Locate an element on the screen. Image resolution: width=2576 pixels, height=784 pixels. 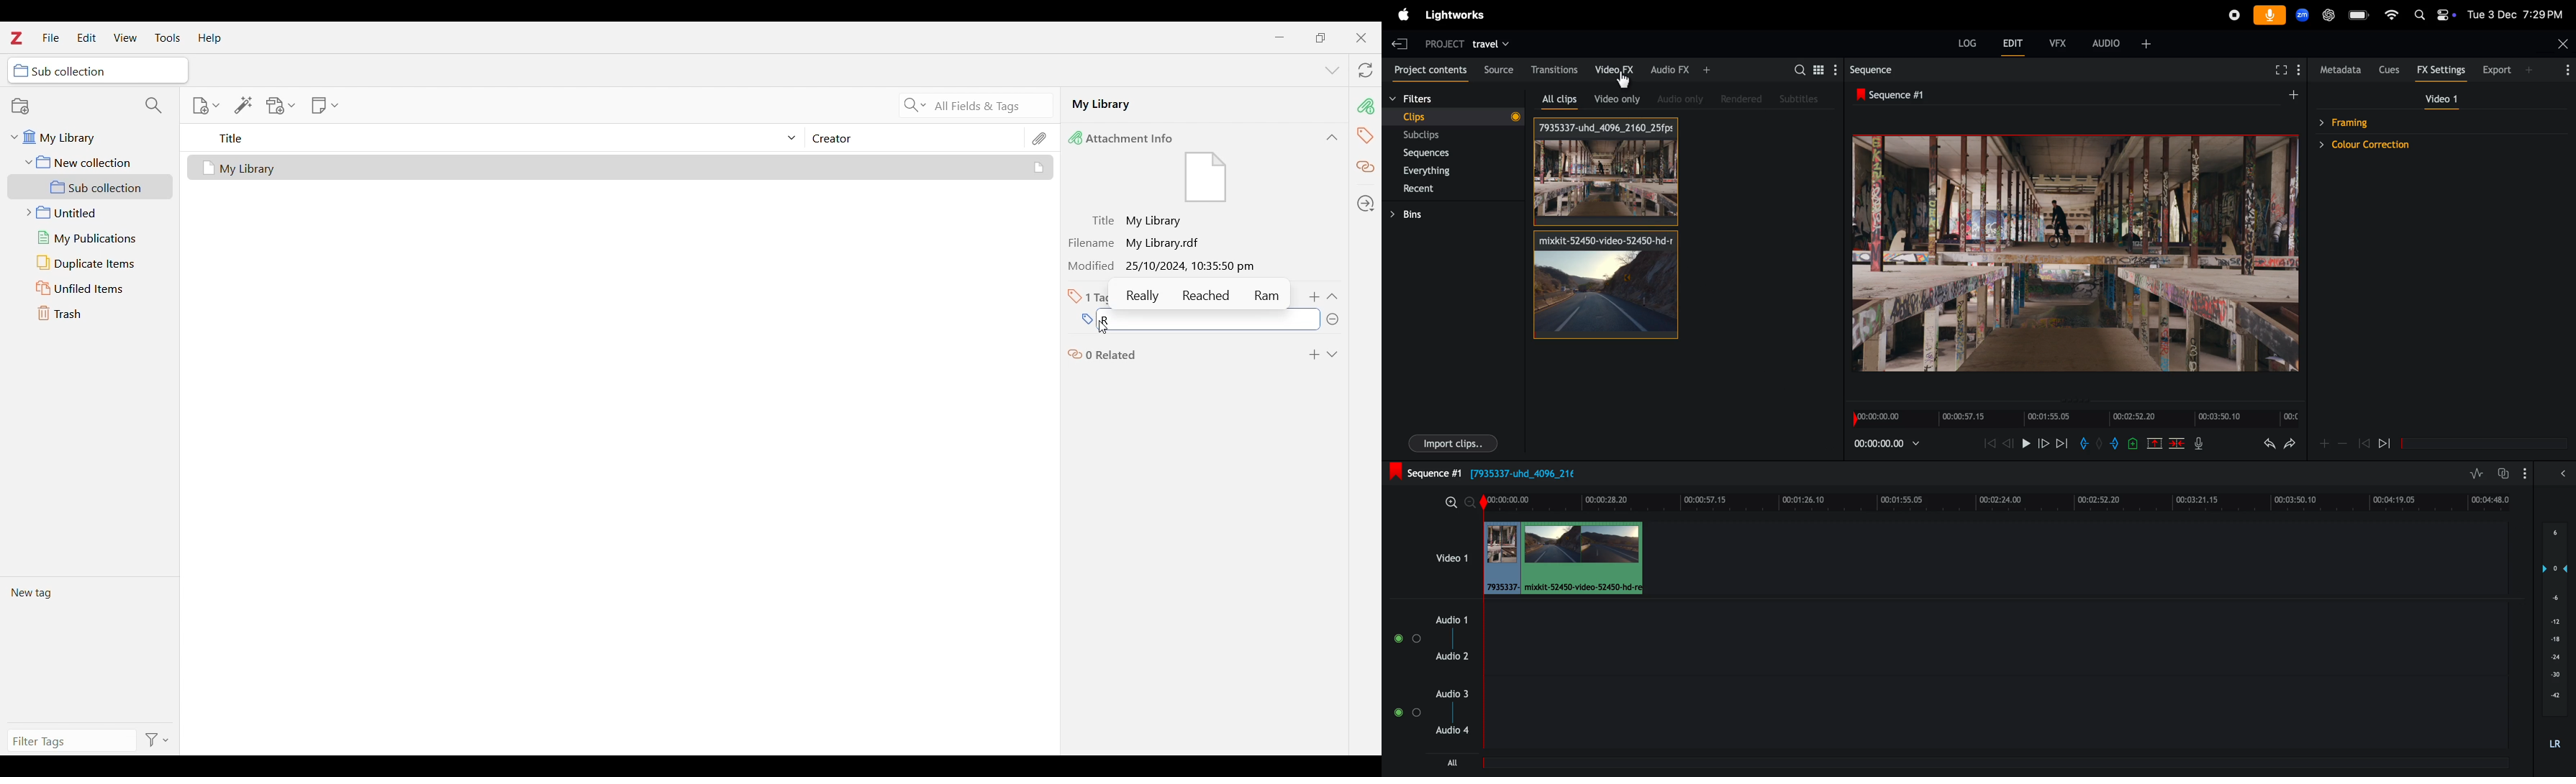
import clips is located at coordinates (1447, 445).